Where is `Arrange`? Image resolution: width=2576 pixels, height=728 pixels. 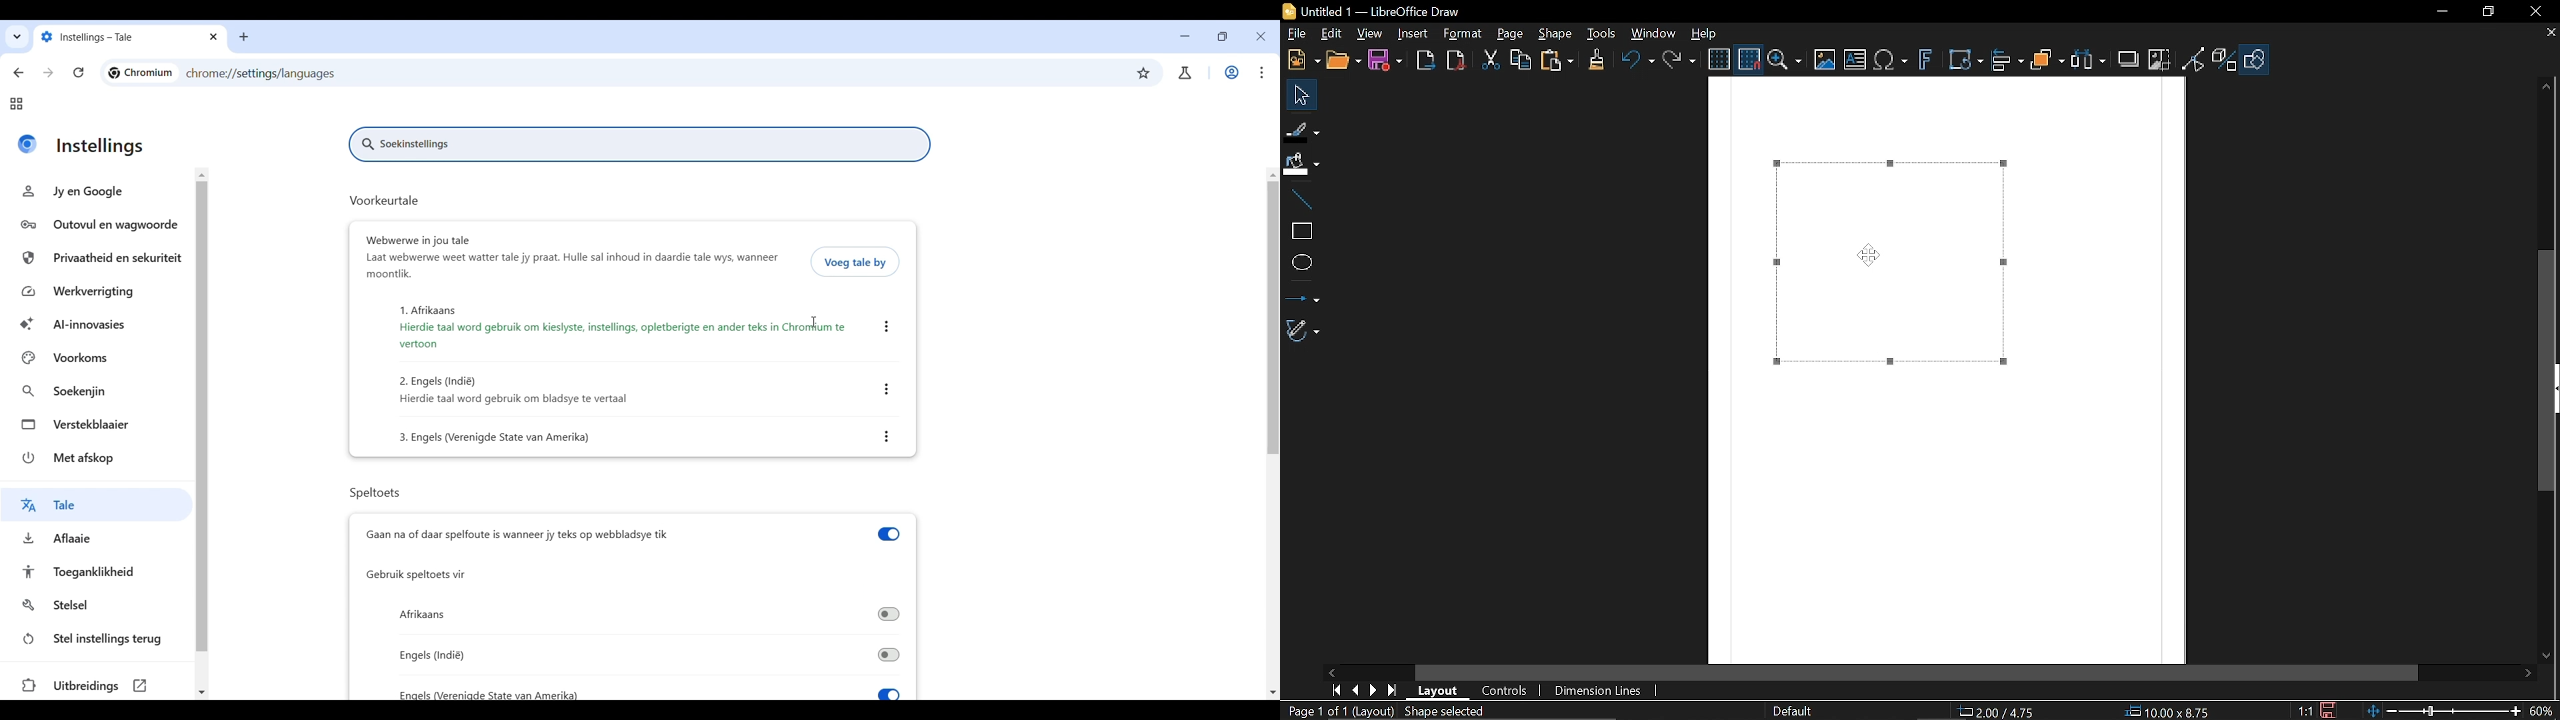 Arrange is located at coordinates (2048, 60).